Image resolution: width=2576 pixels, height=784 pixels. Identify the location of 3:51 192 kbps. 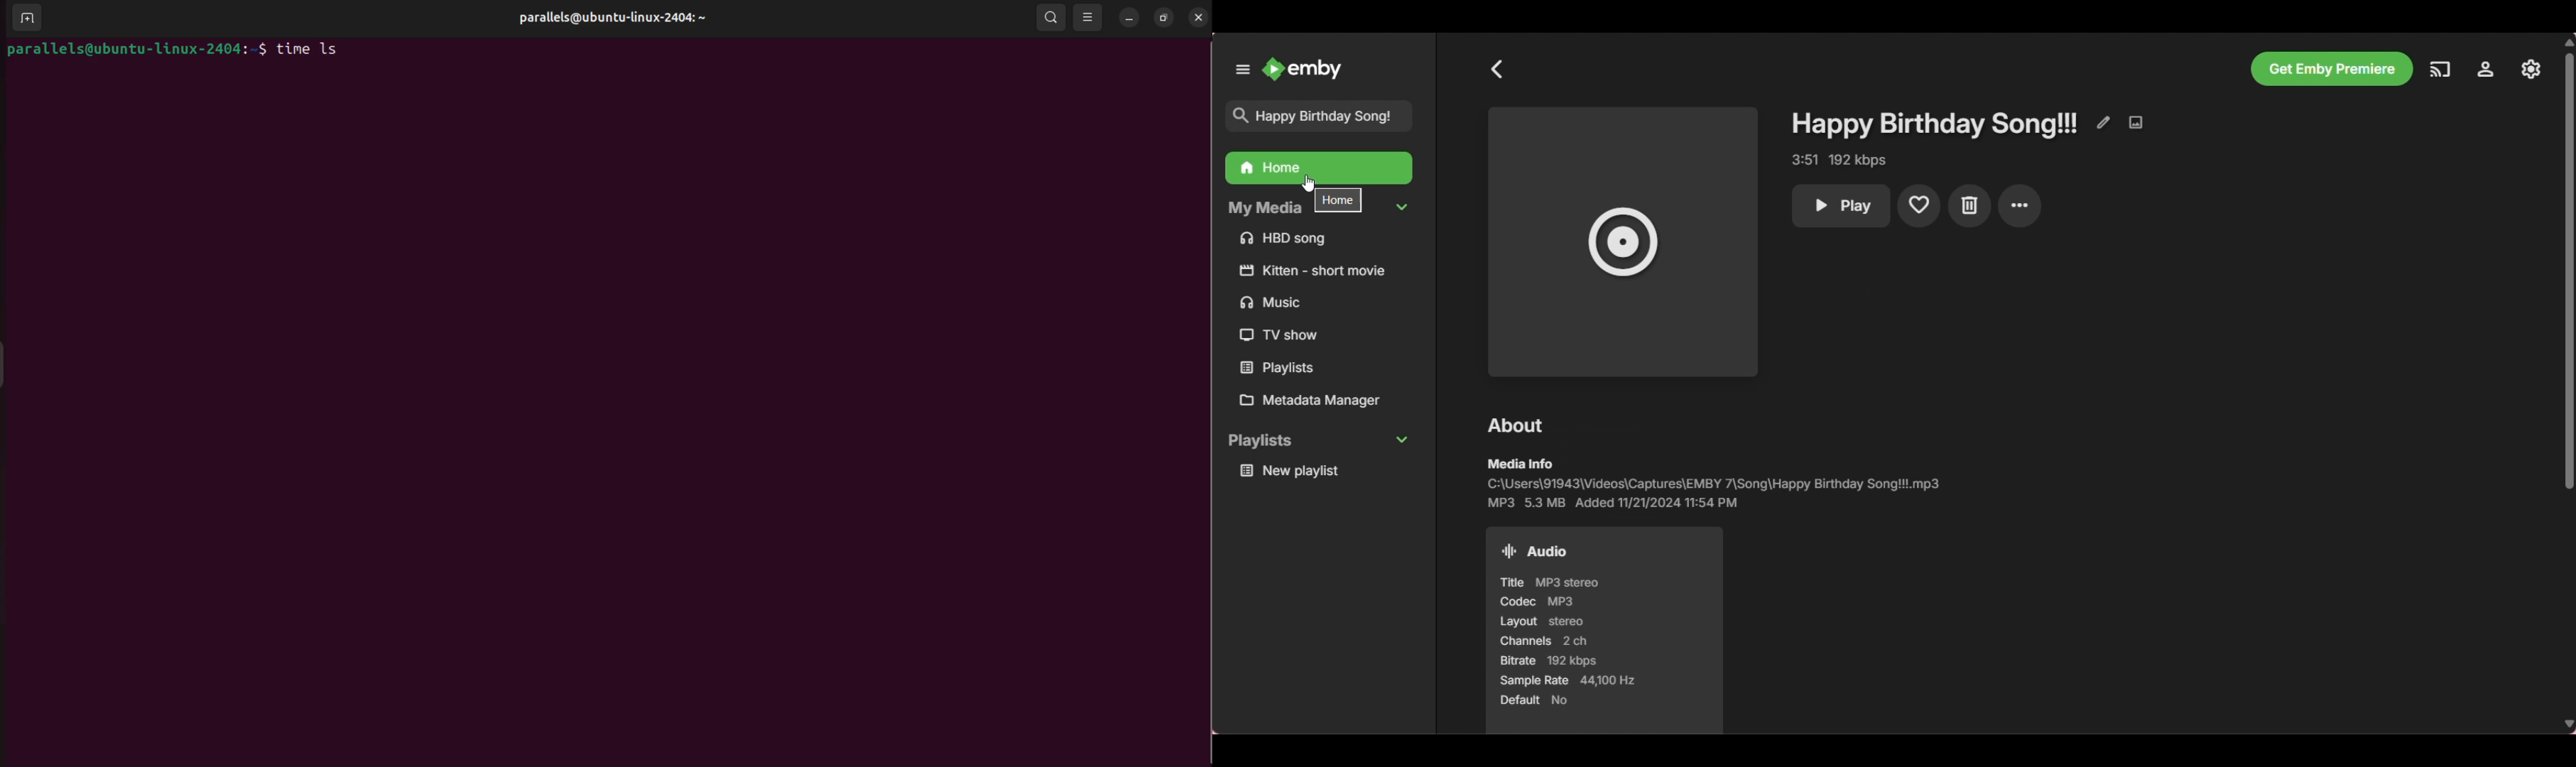
(1842, 161).